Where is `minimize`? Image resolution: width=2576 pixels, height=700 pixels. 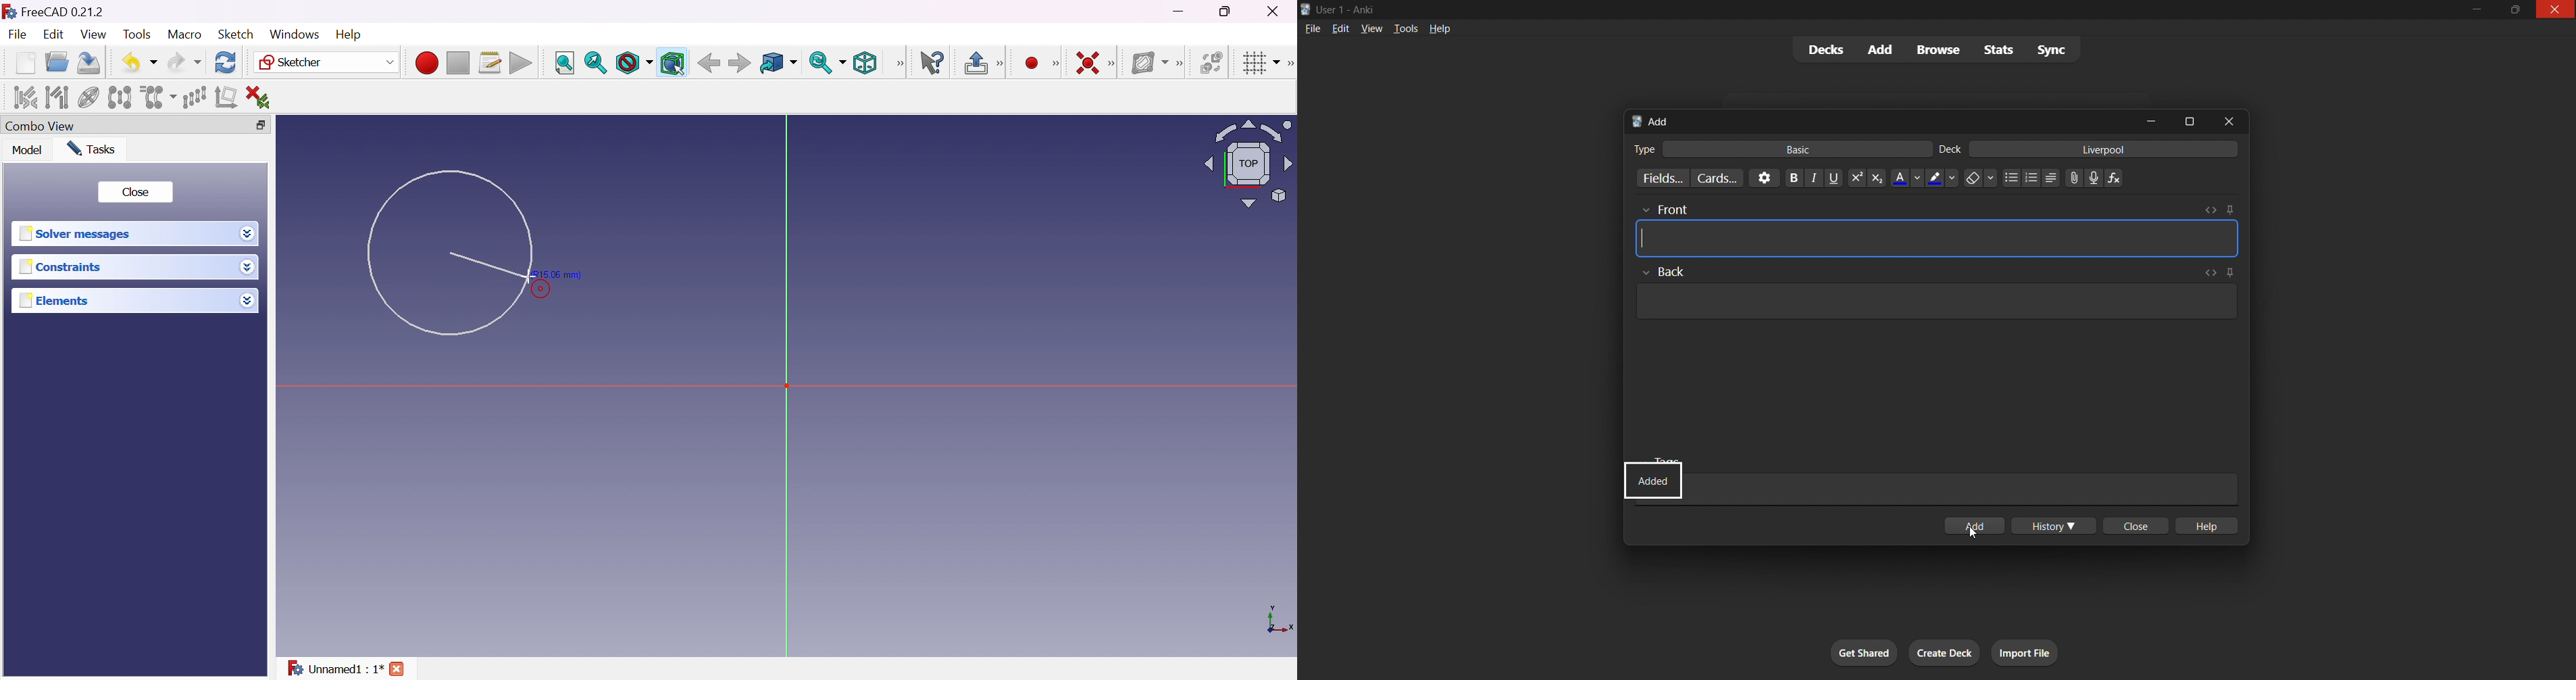
minimize is located at coordinates (2476, 9).